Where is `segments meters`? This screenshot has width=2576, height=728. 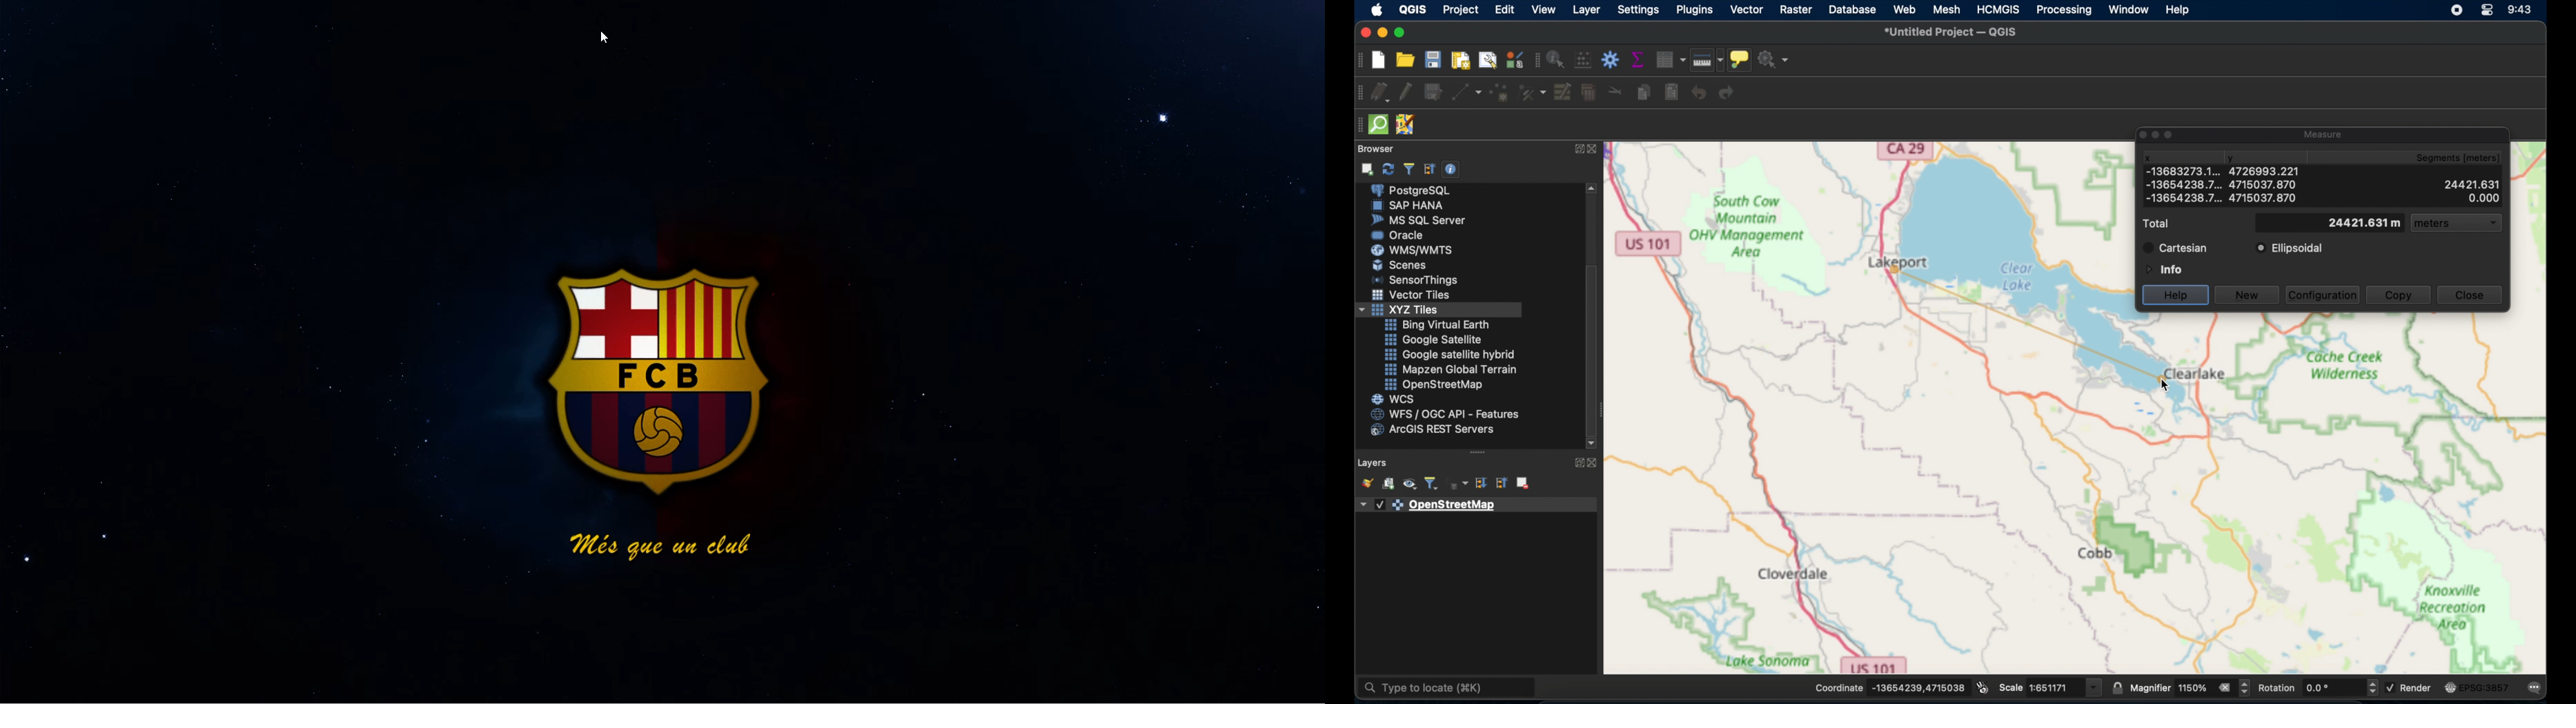 segments meters is located at coordinates (2464, 158).